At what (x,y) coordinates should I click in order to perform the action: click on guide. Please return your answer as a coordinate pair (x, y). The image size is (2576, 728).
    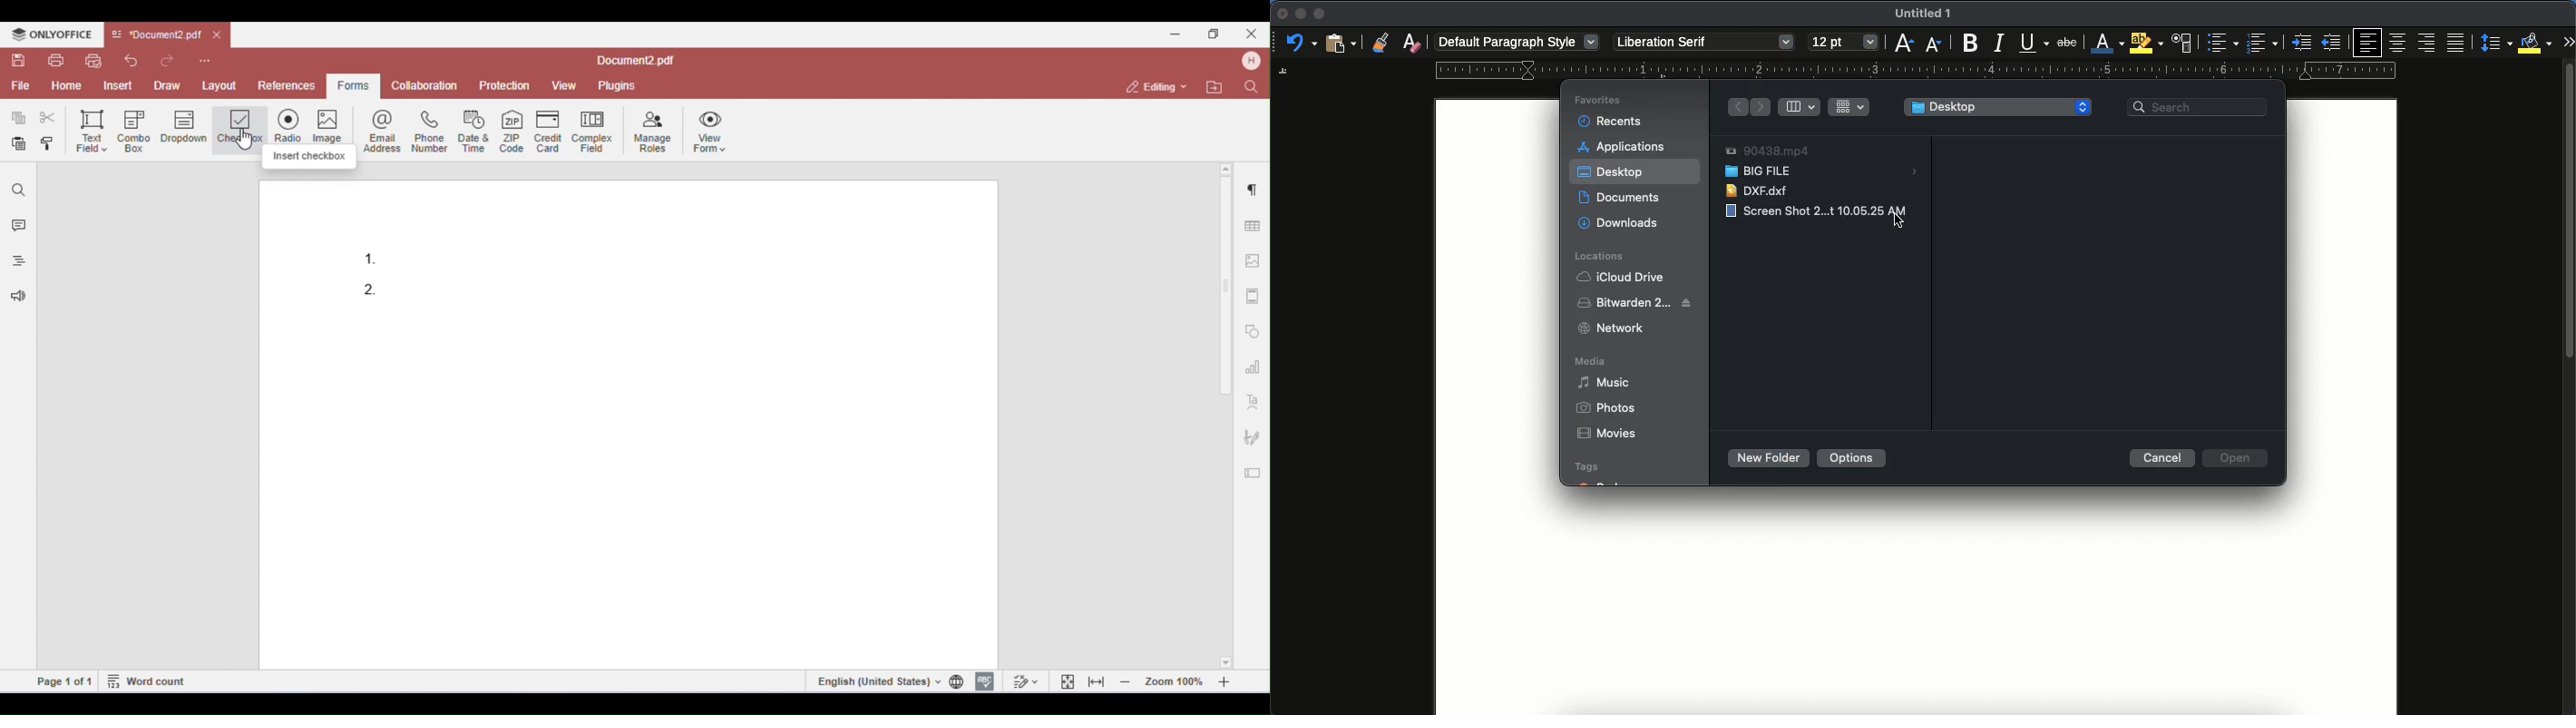
    Looking at the image, I should click on (1915, 71).